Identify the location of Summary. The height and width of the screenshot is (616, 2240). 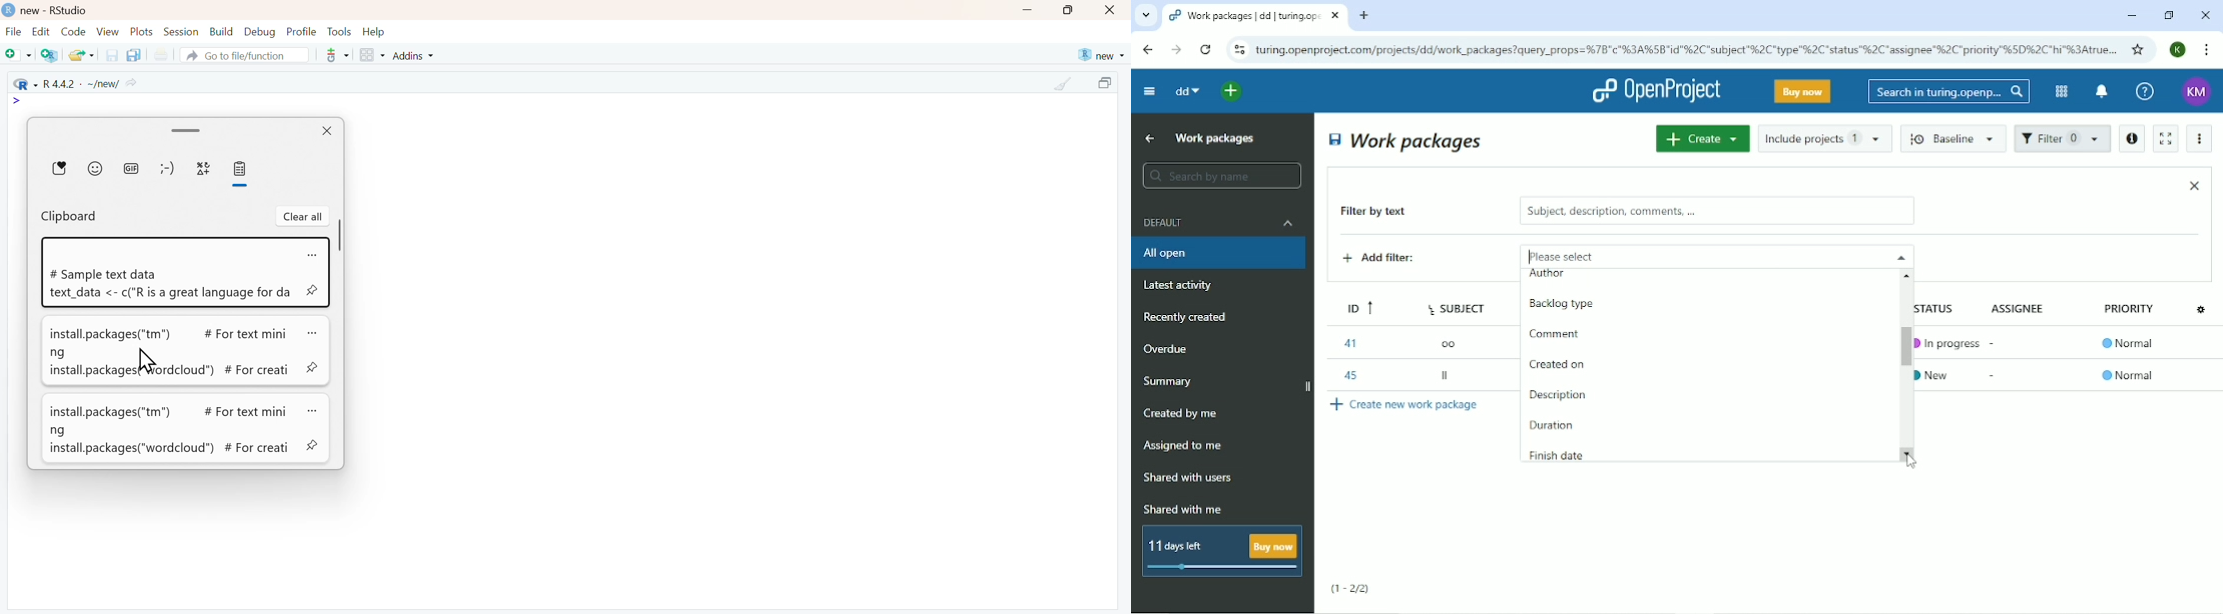
(1171, 381).